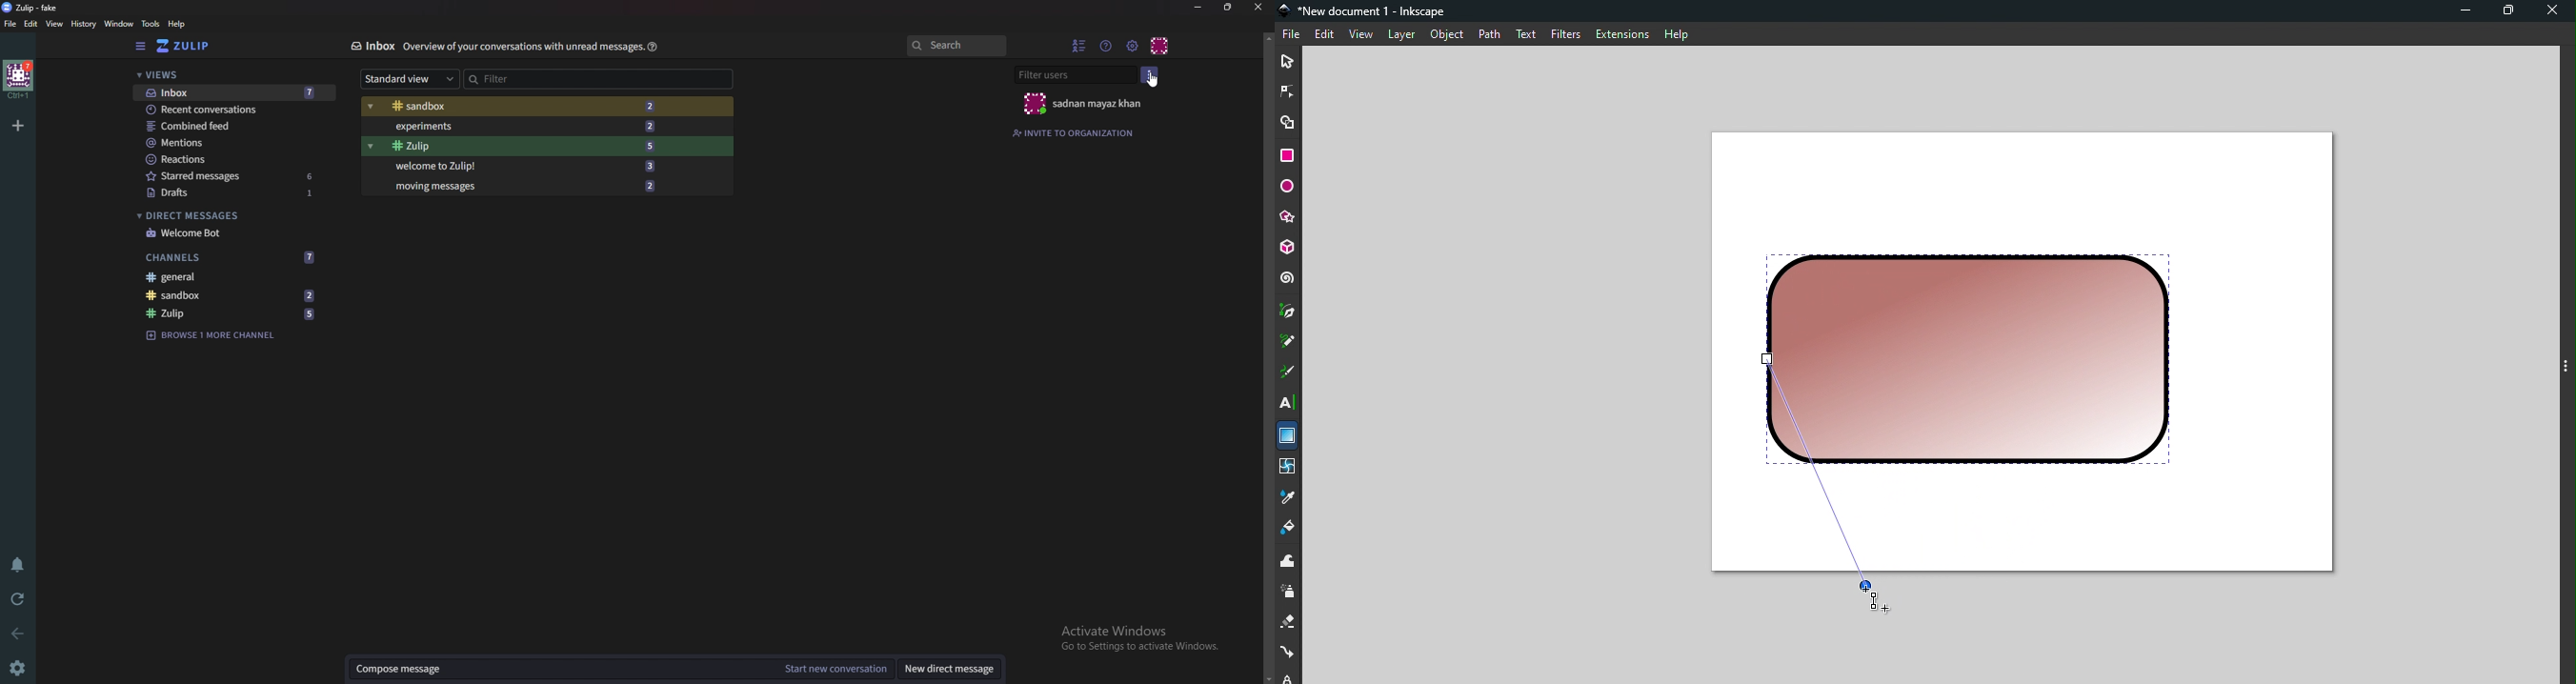  I want to click on Enable do not disturb, so click(19, 566).